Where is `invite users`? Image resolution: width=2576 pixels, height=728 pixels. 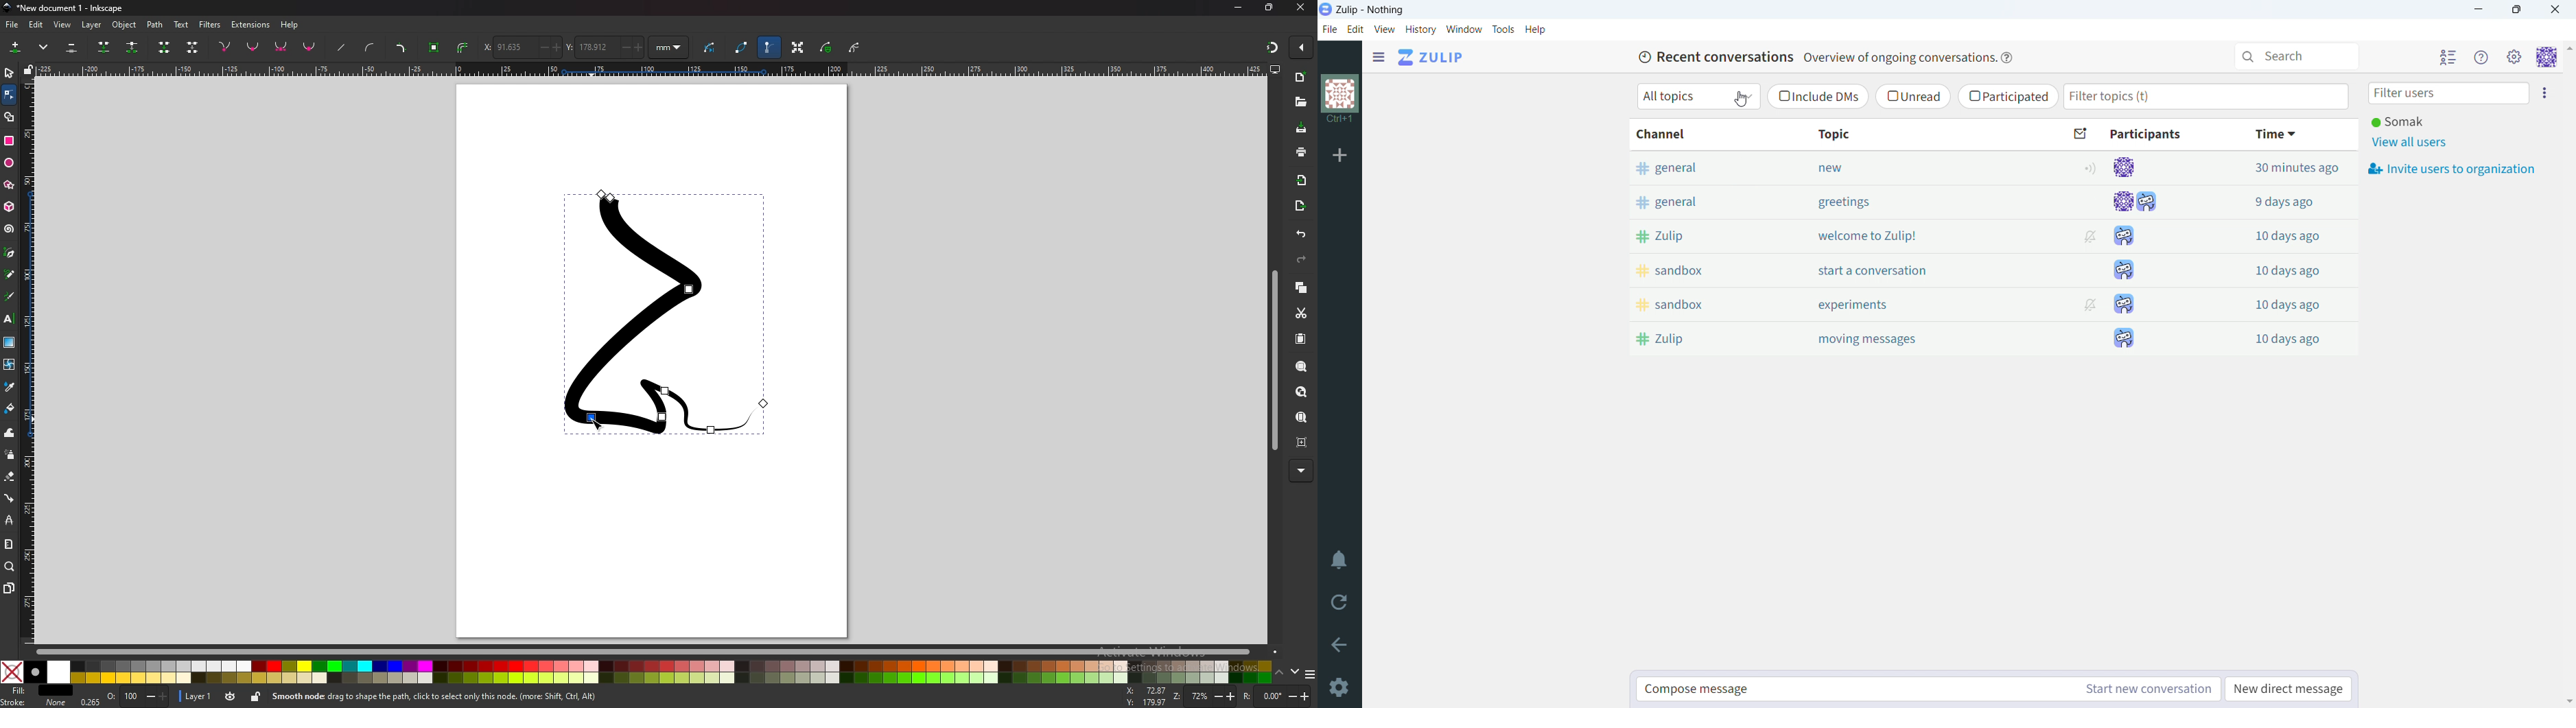 invite users is located at coordinates (2452, 168).